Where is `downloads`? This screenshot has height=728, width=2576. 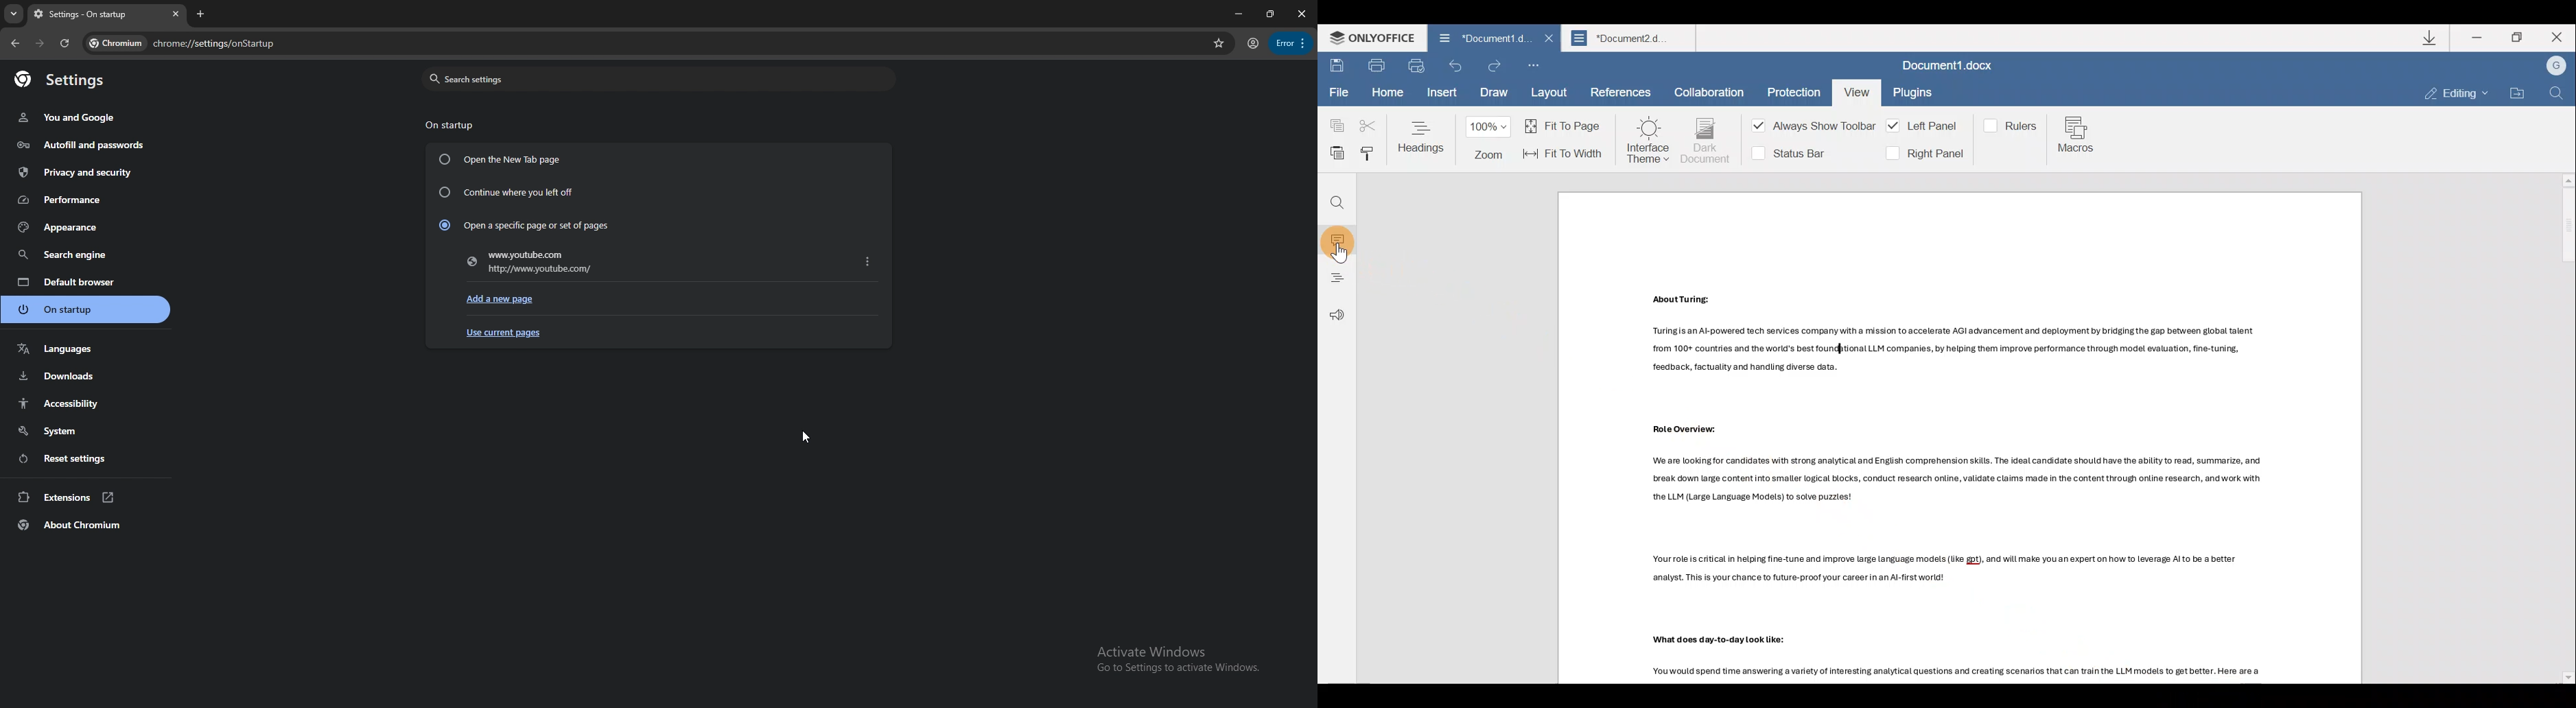
downloads is located at coordinates (84, 376).